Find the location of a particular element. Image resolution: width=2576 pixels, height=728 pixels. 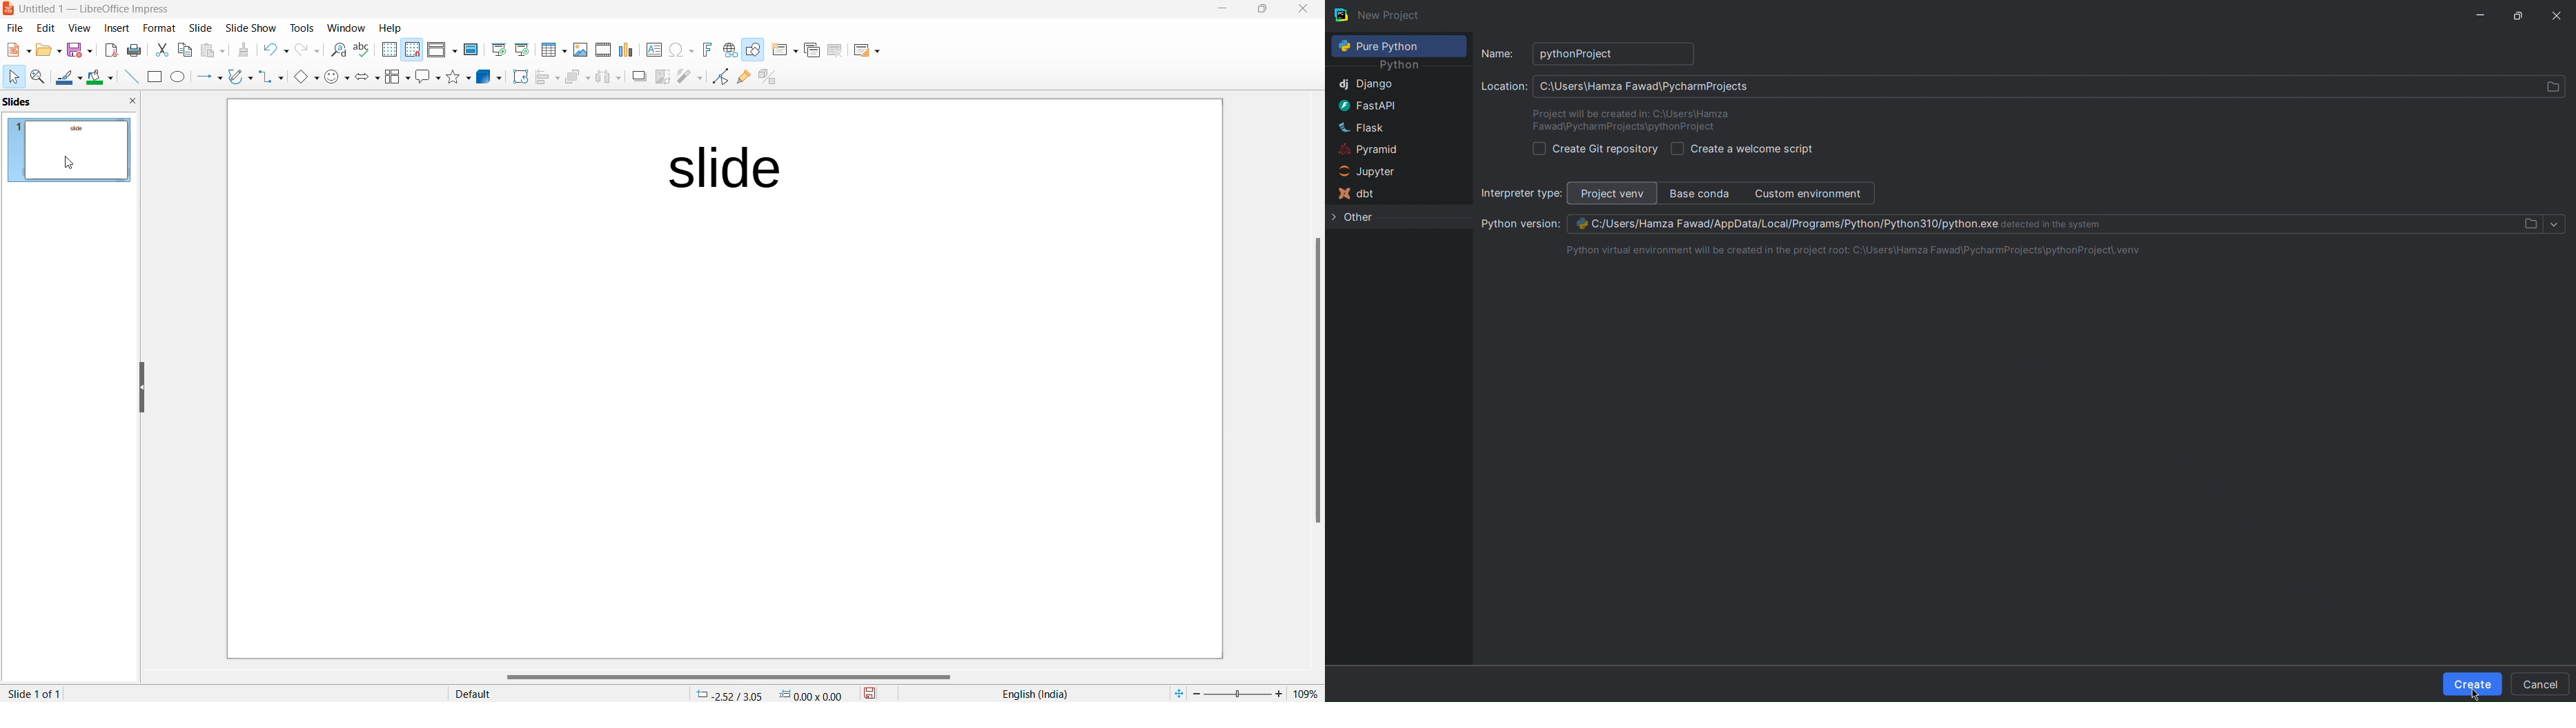

ellipse is located at coordinates (179, 78).